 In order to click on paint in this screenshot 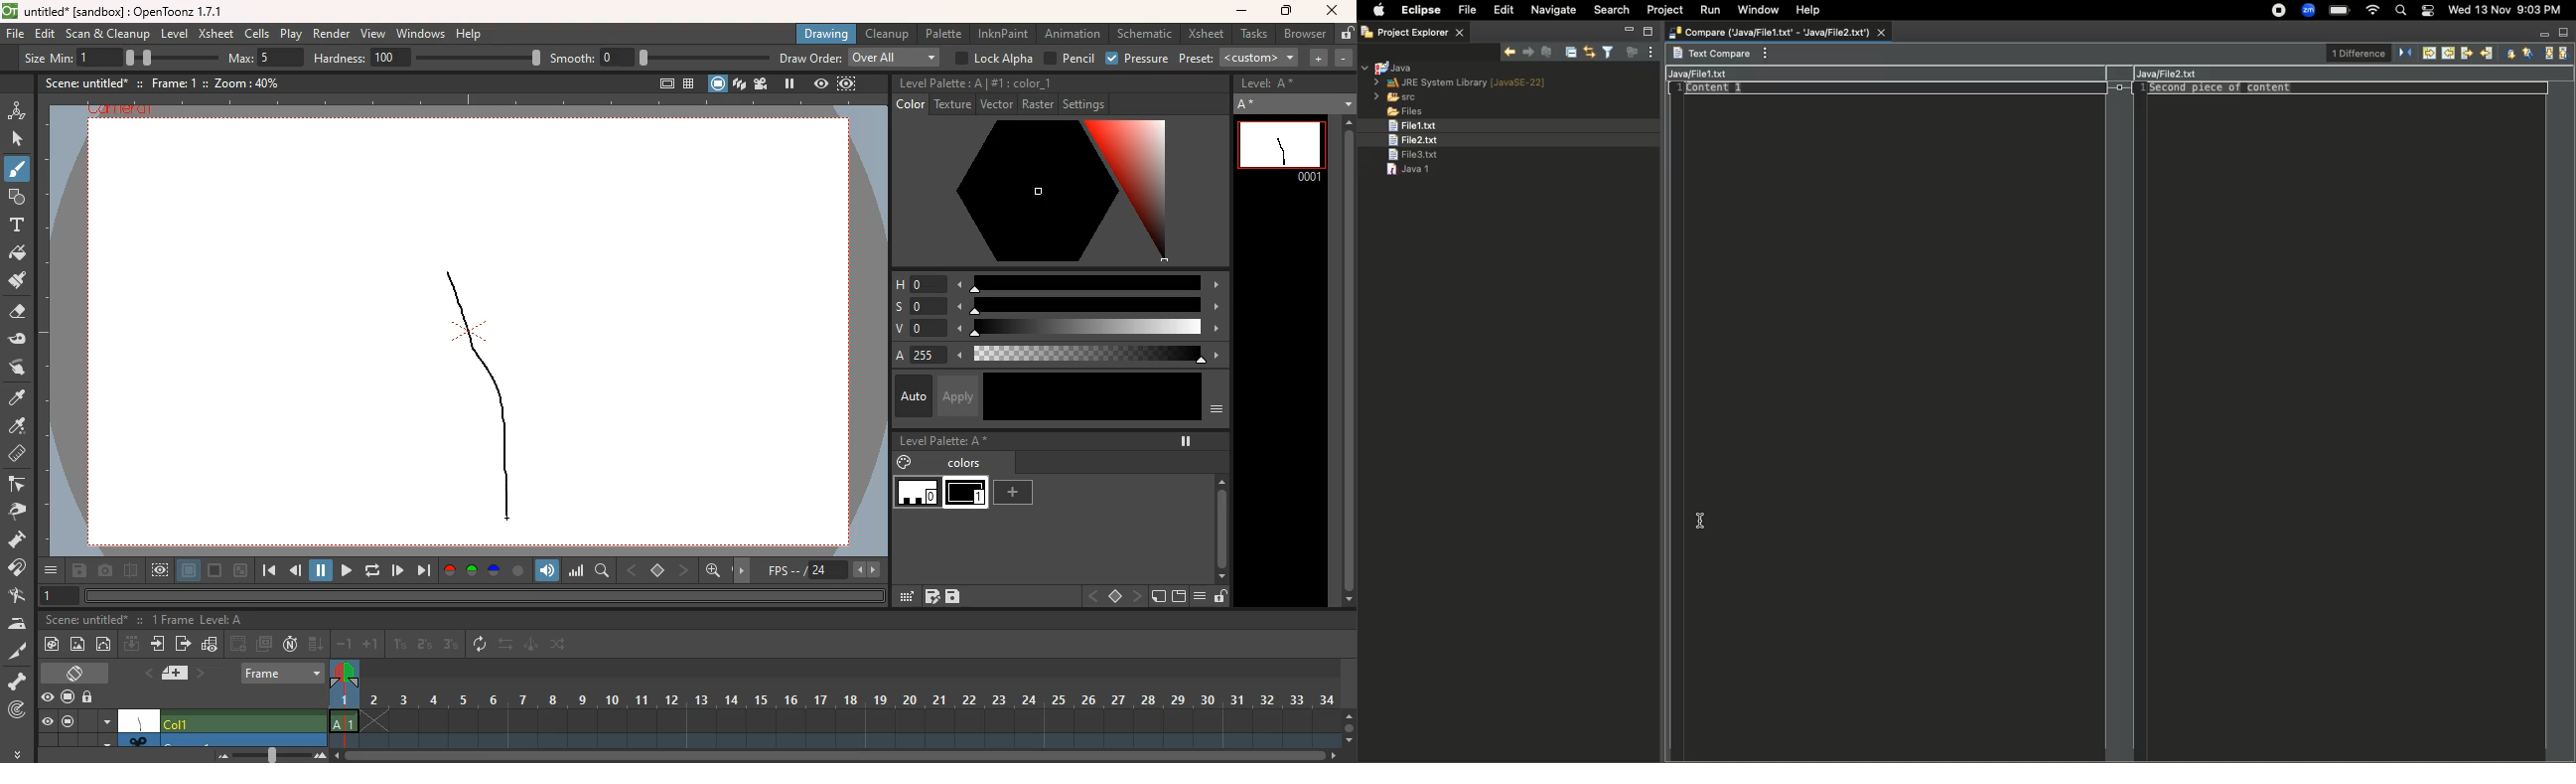, I will do `click(20, 255)`.